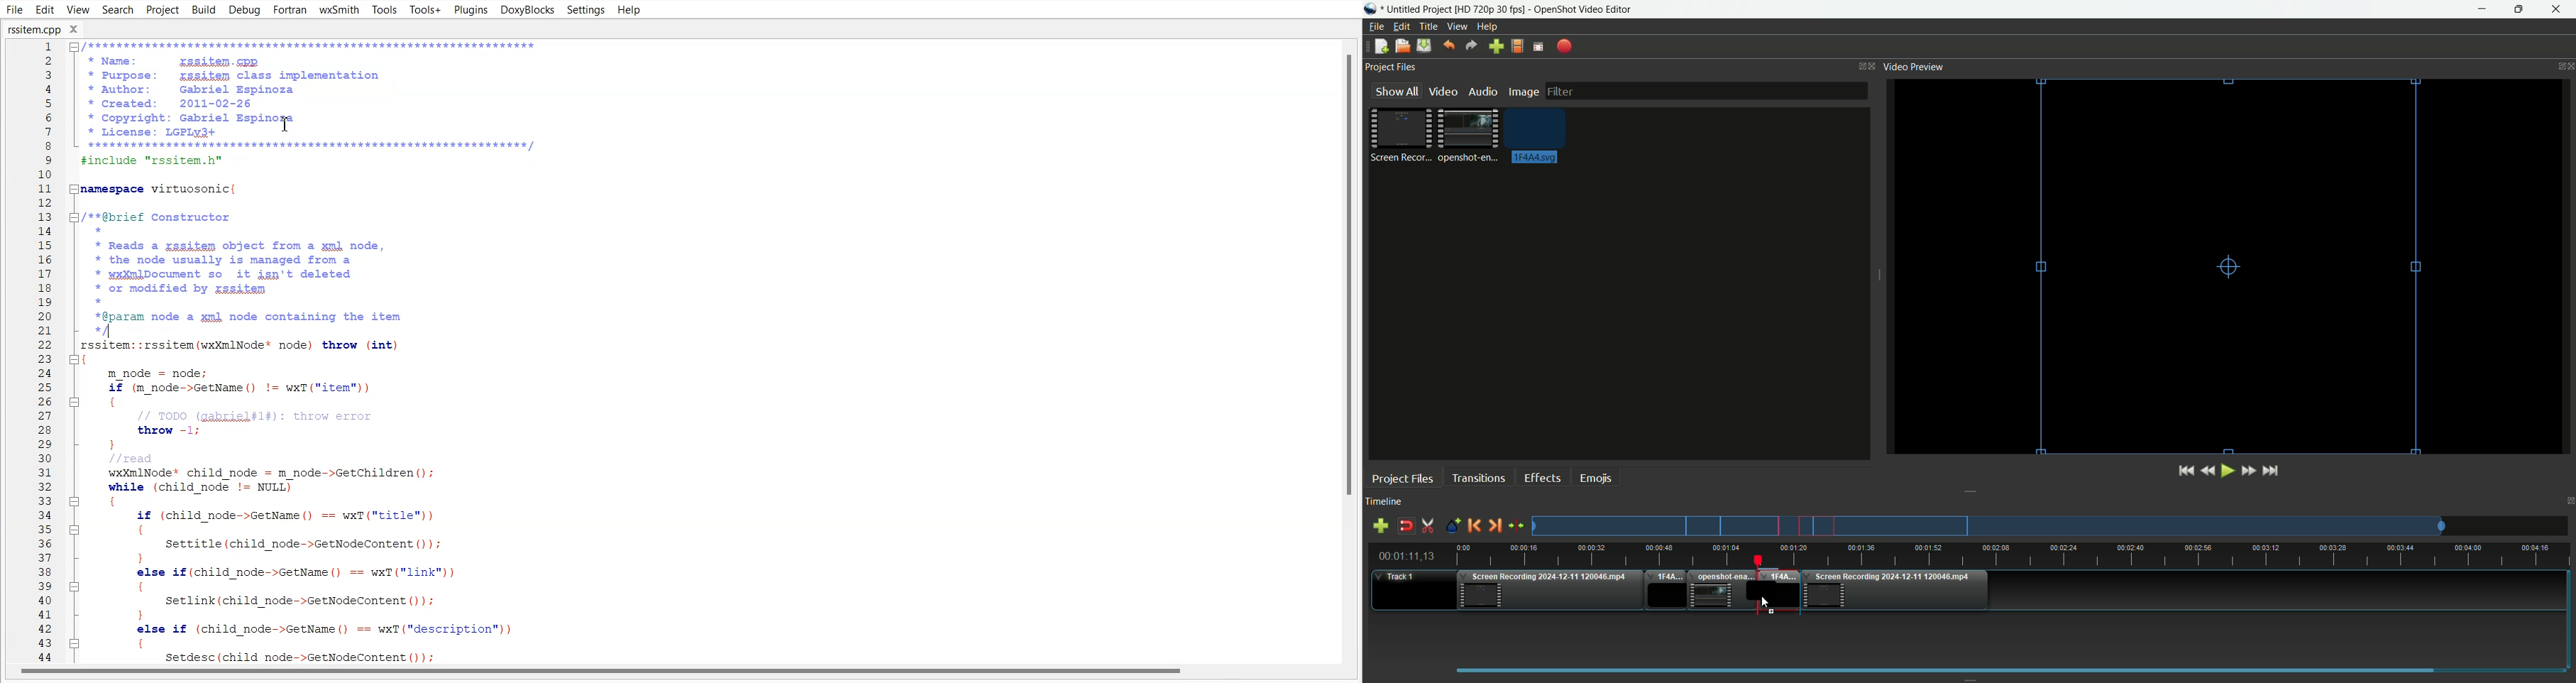  Describe the element at coordinates (2005, 669) in the screenshot. I see `scrollbar ` at that location.